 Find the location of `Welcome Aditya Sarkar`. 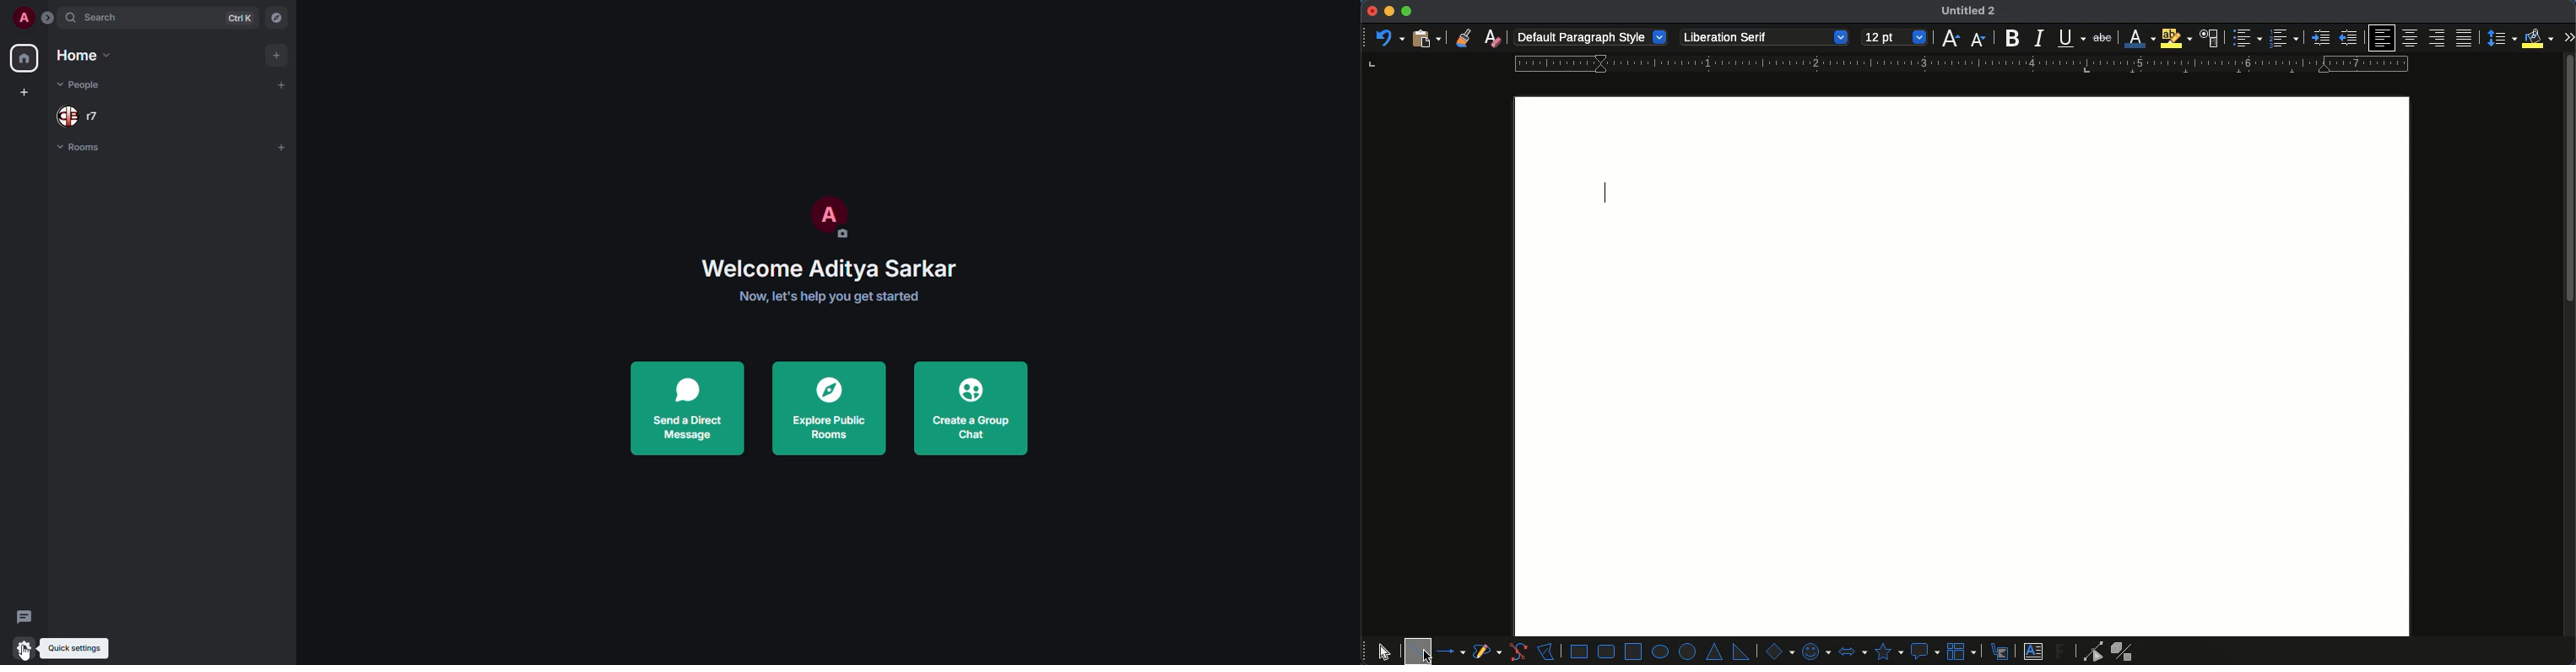

Welcome Aditya Sarkar is located at coordinates (823, 269).